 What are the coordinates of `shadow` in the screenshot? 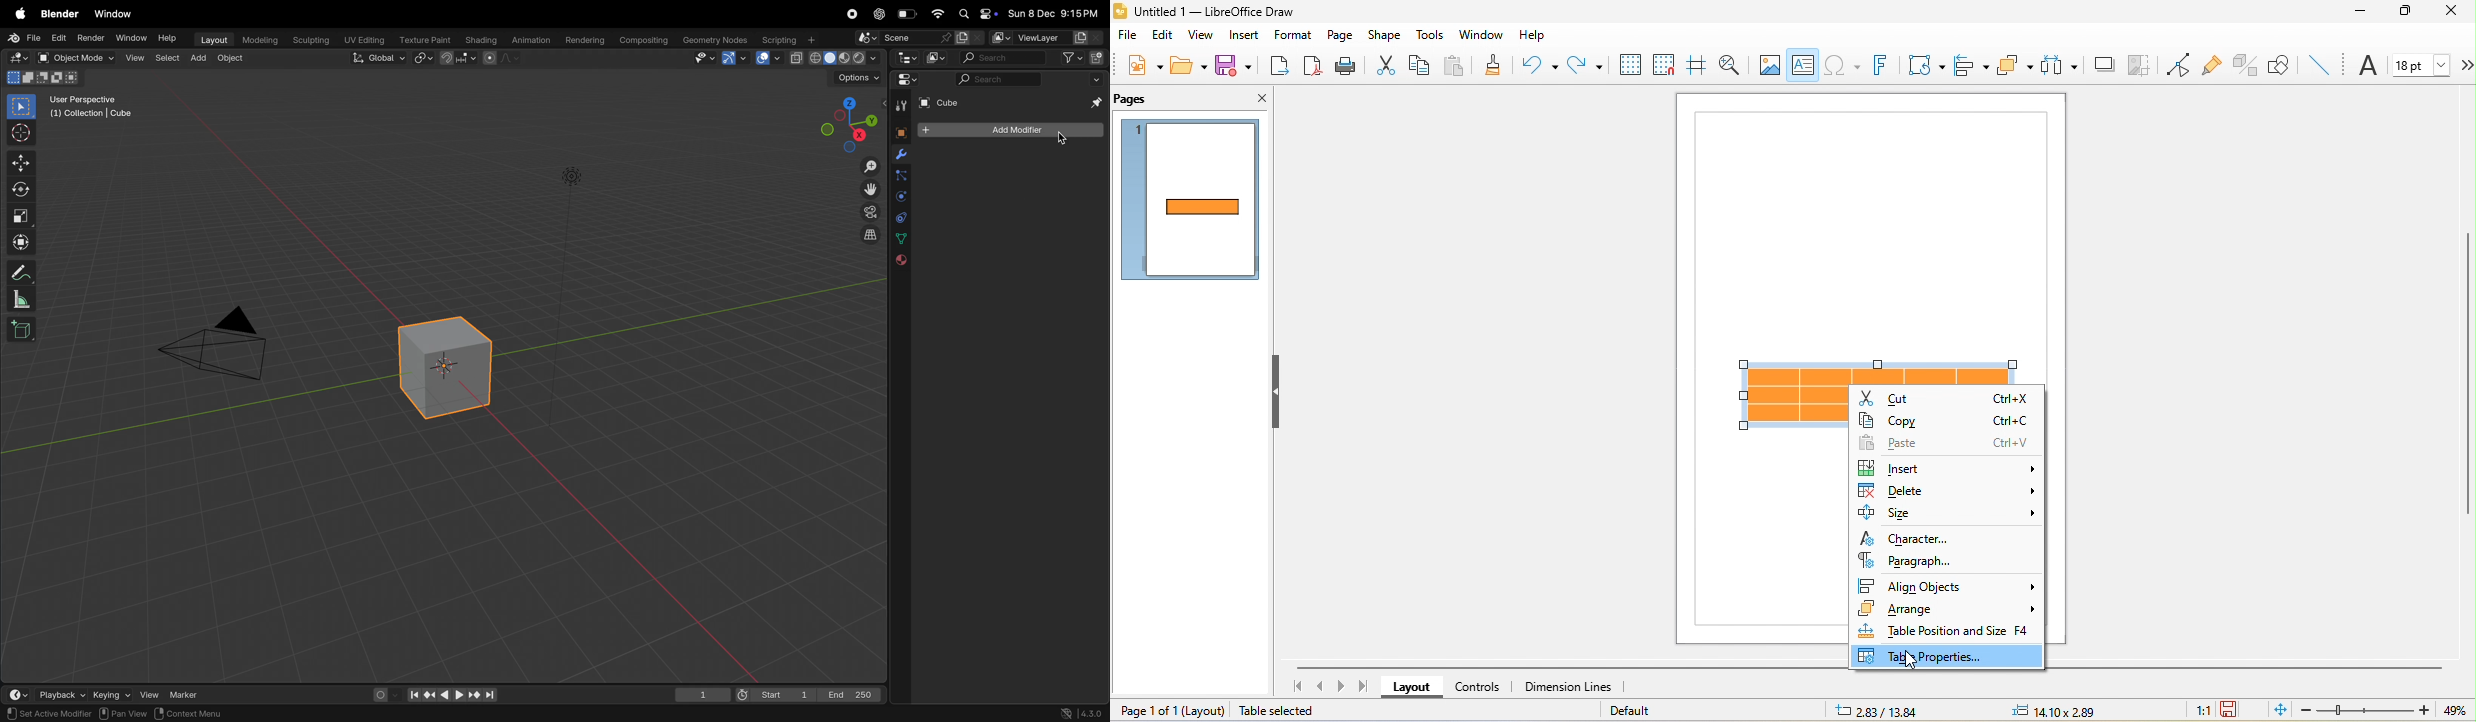 It's located at (2100, 65).